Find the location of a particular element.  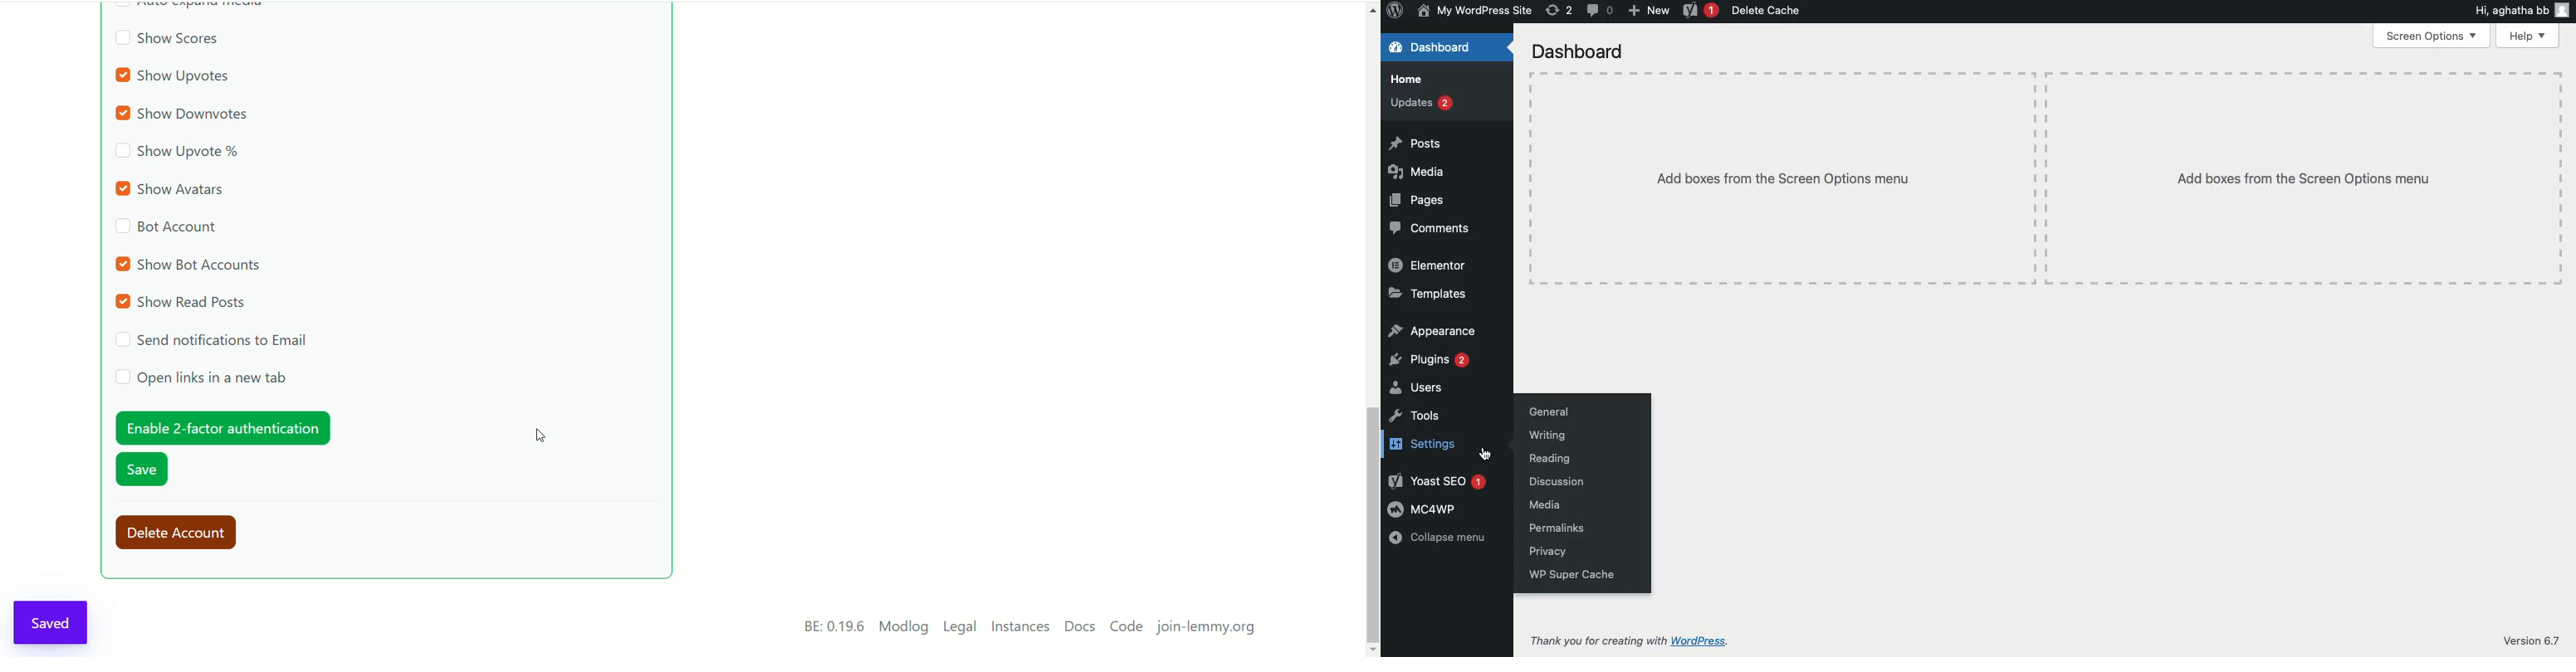

 is located at coordinates (1490, 455).